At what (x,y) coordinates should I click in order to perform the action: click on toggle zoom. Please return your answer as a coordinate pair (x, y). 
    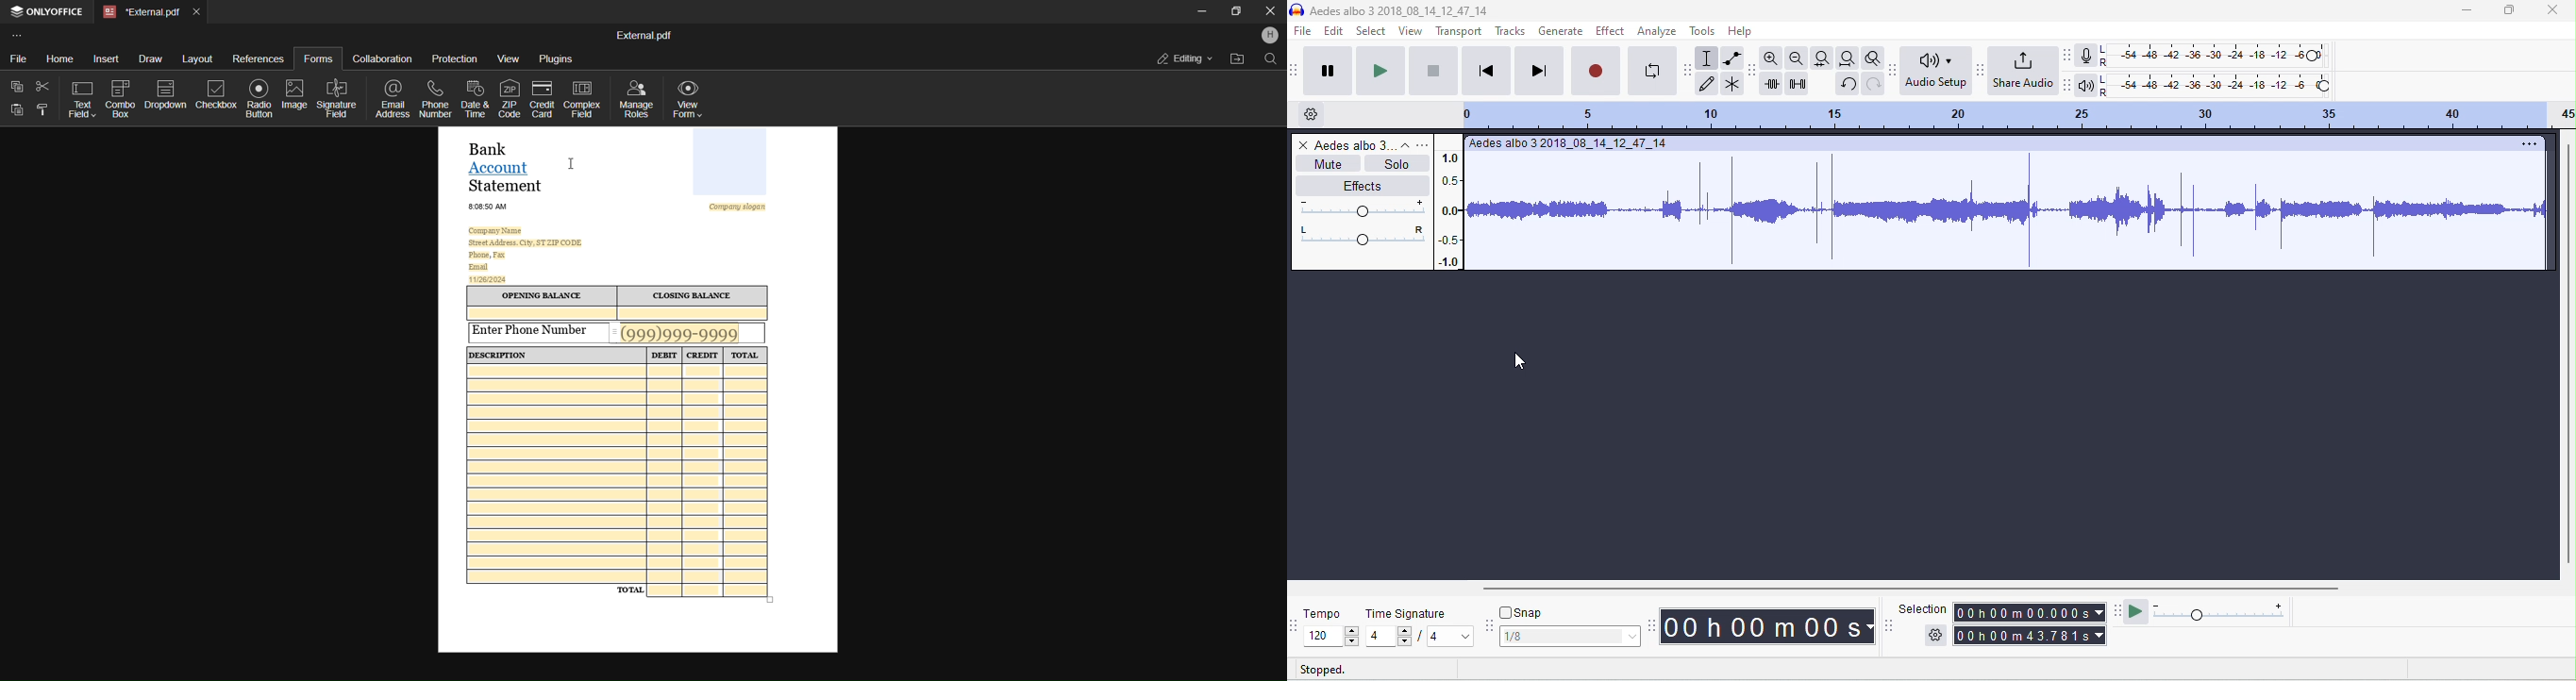
    Looking at the image, I should click on (1873, 58).